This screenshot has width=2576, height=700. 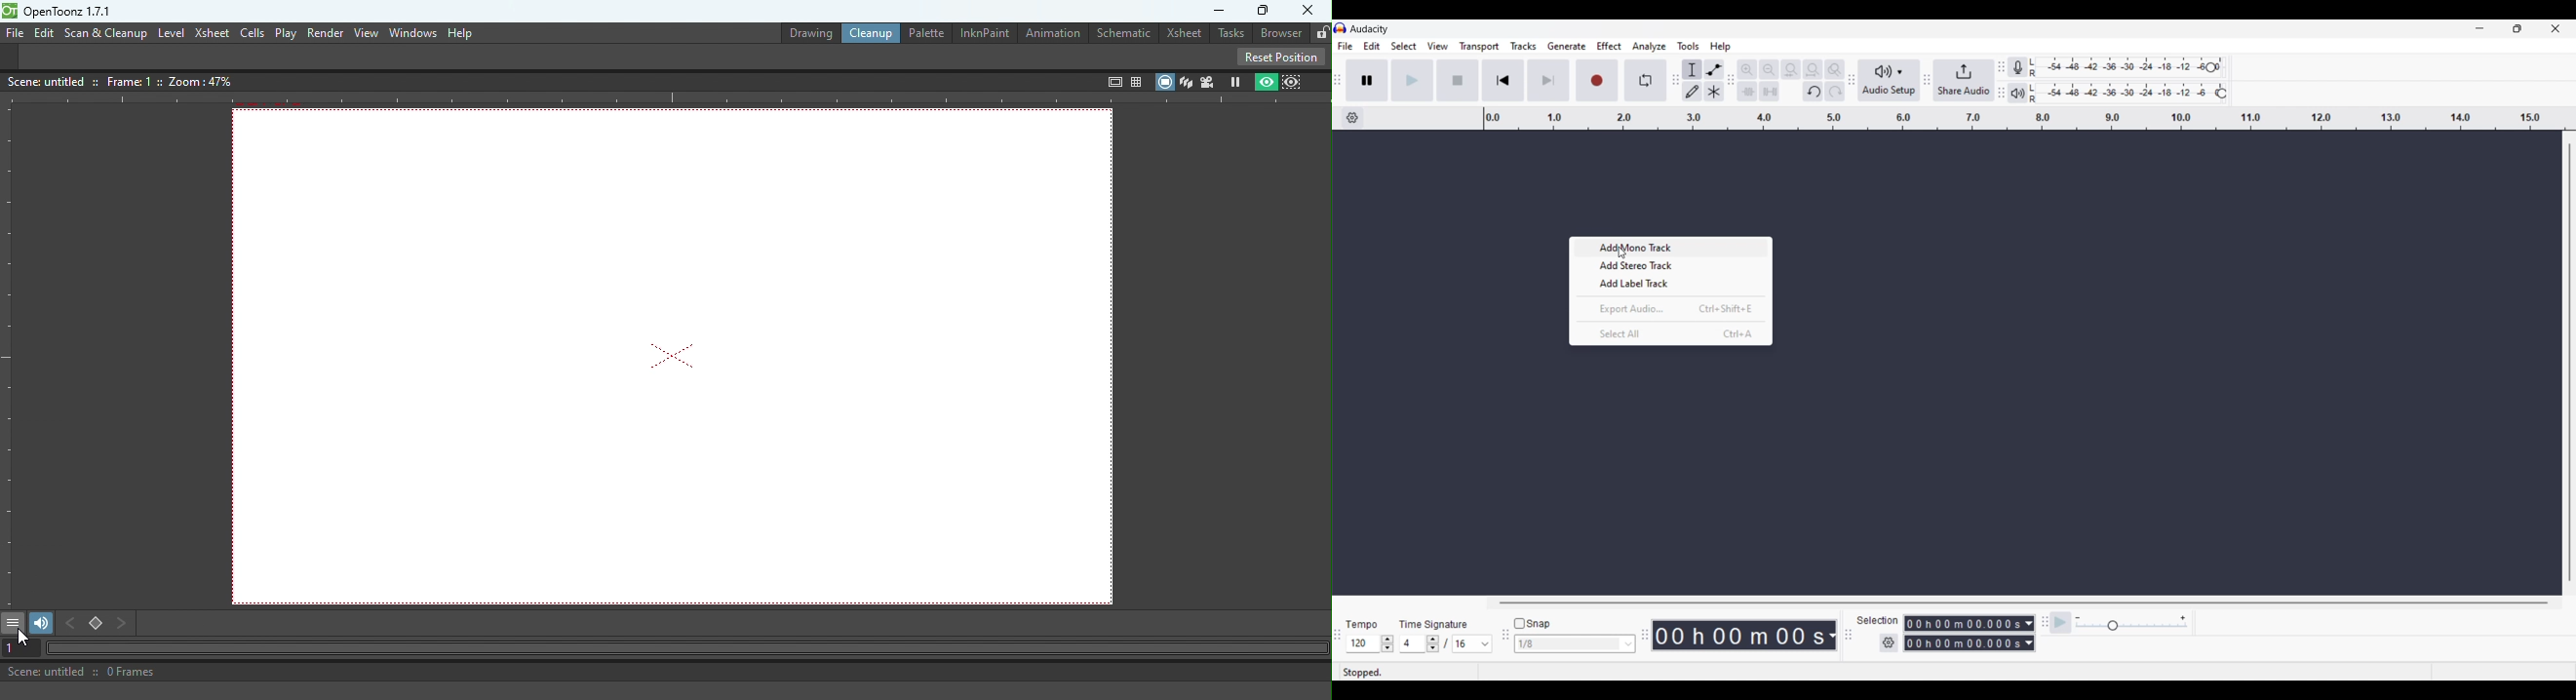 What do you see at coordinates (1714, 69) in the screenshot?
I see `Envelop tool` at bounding box center [1714, 69].